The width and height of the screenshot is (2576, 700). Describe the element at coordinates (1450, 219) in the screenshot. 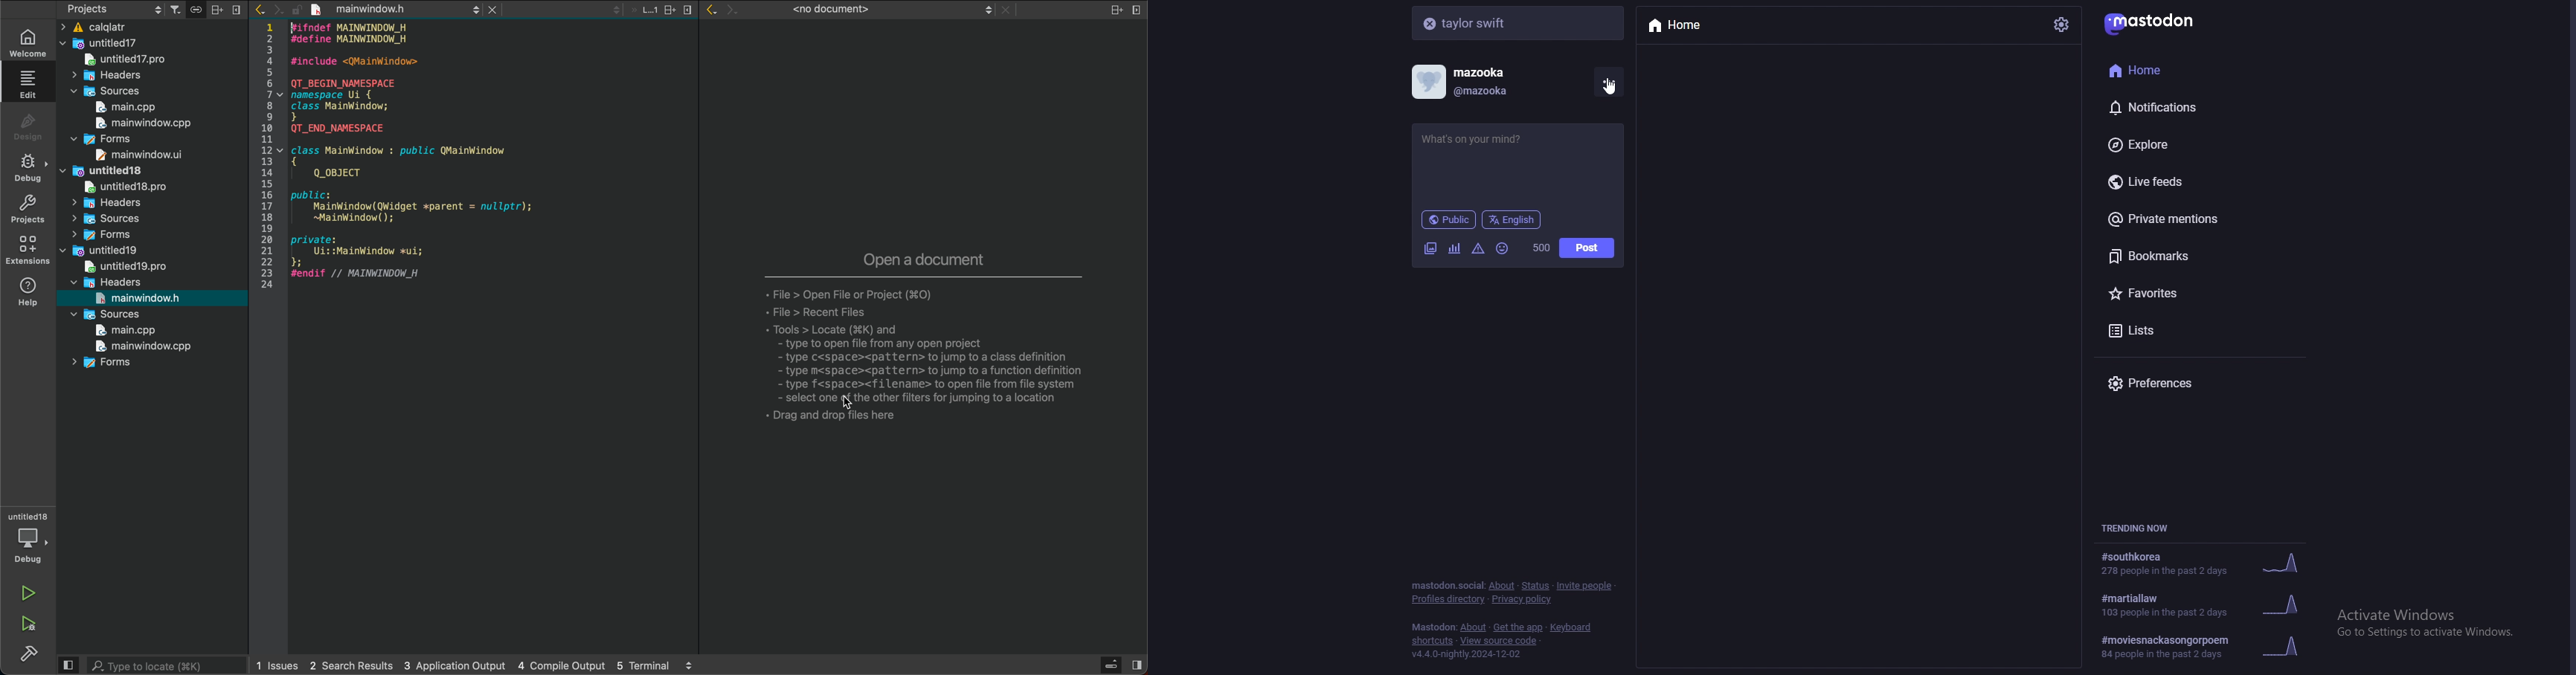

I see `public` at that location.